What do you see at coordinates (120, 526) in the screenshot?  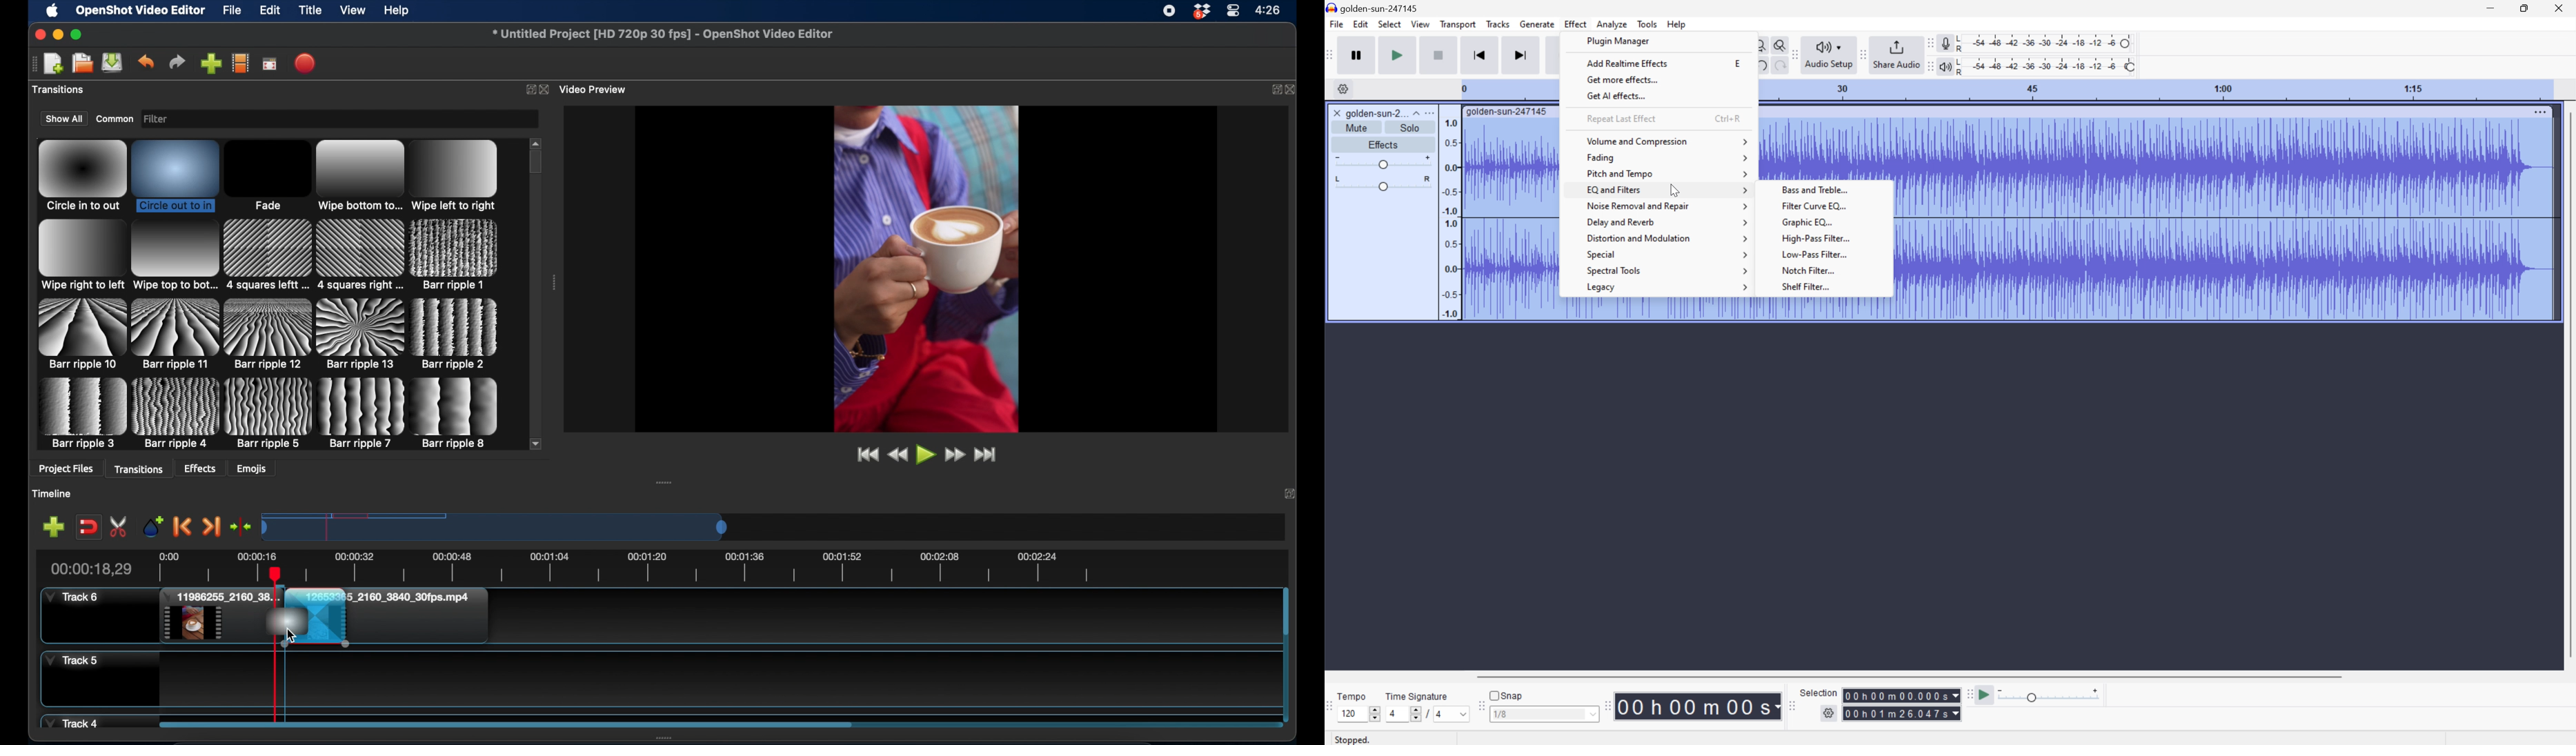 I see `enable razor` at bounding box center [120, 526].